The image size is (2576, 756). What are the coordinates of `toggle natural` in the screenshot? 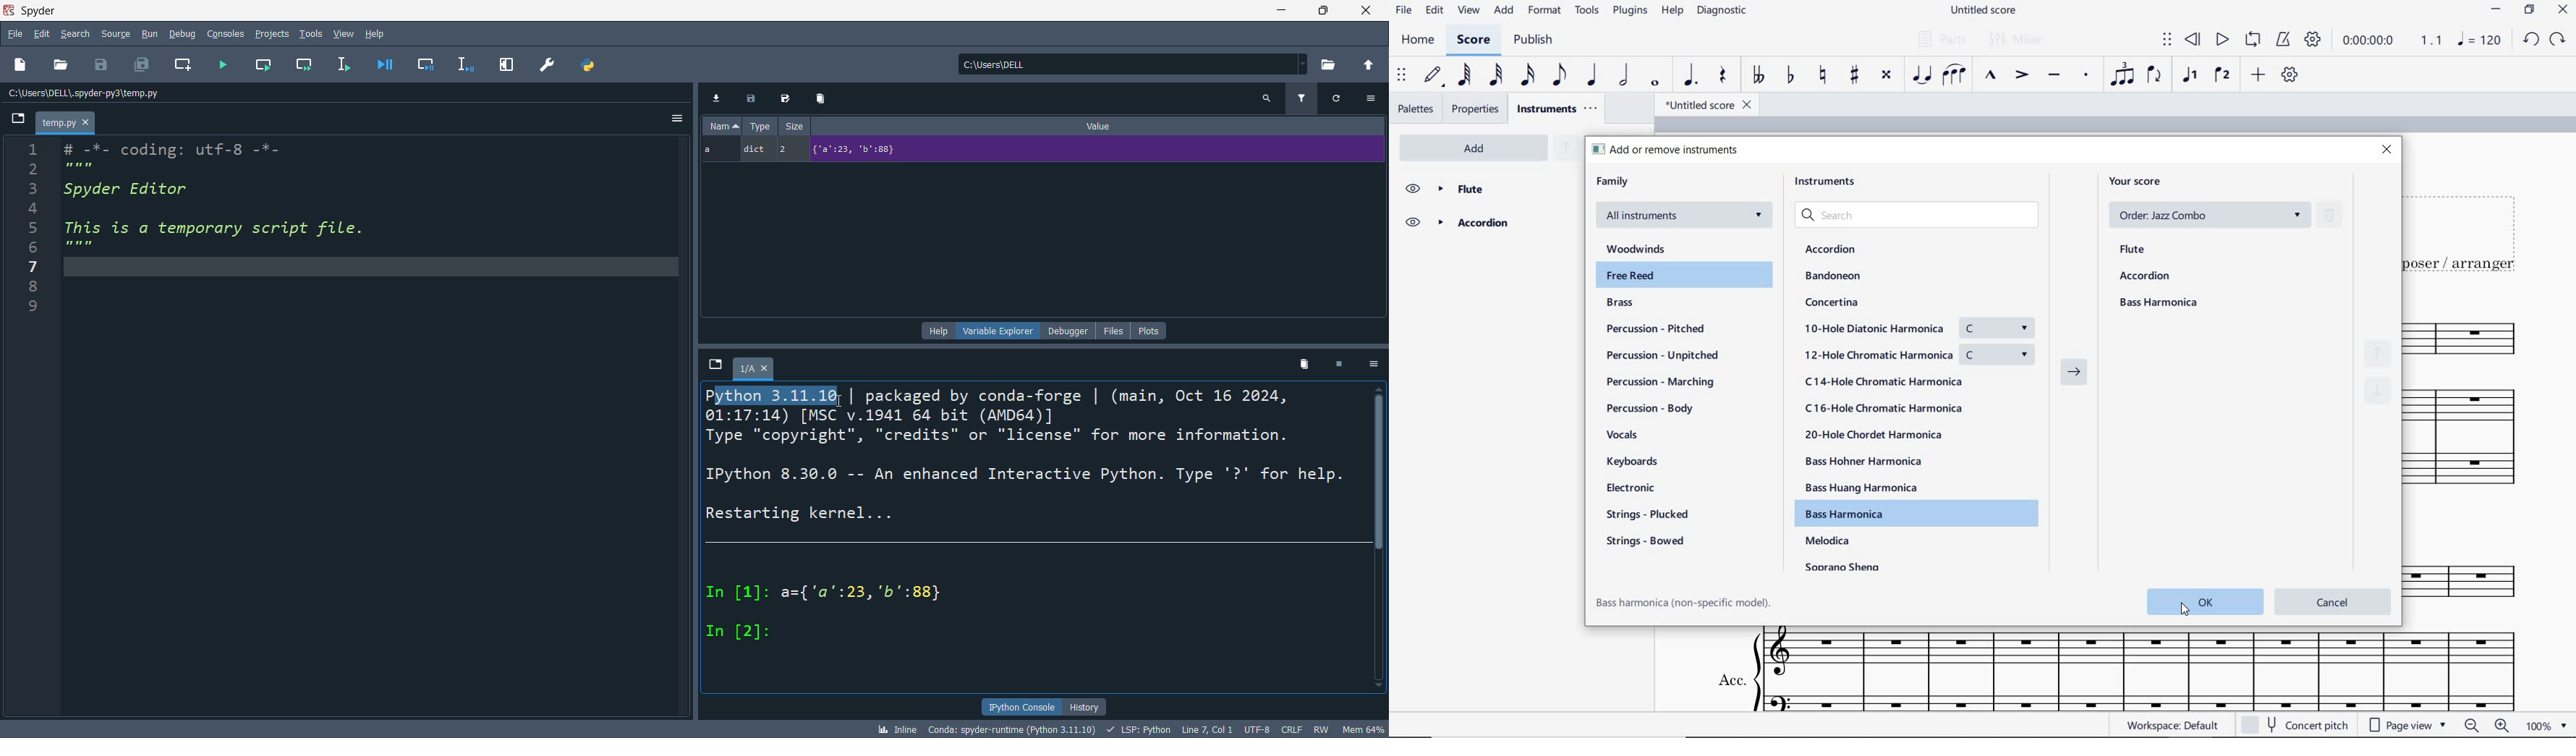 It's located at (1821, 76).